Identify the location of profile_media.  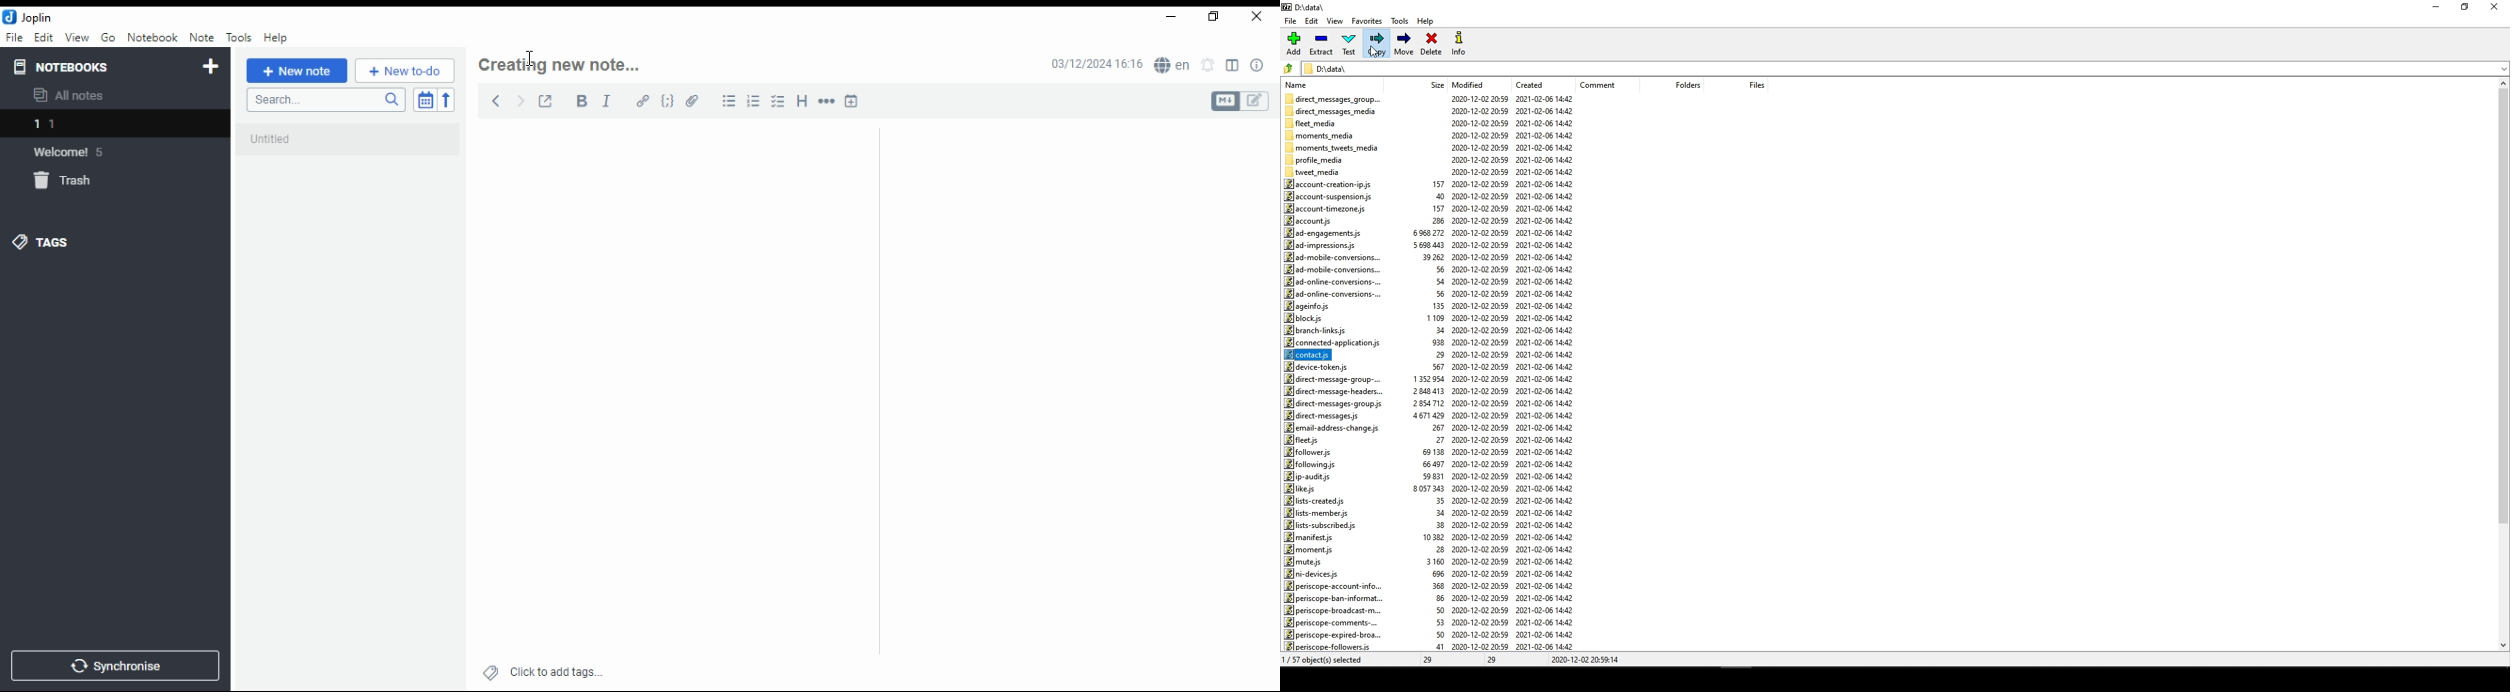
(1316, 160).